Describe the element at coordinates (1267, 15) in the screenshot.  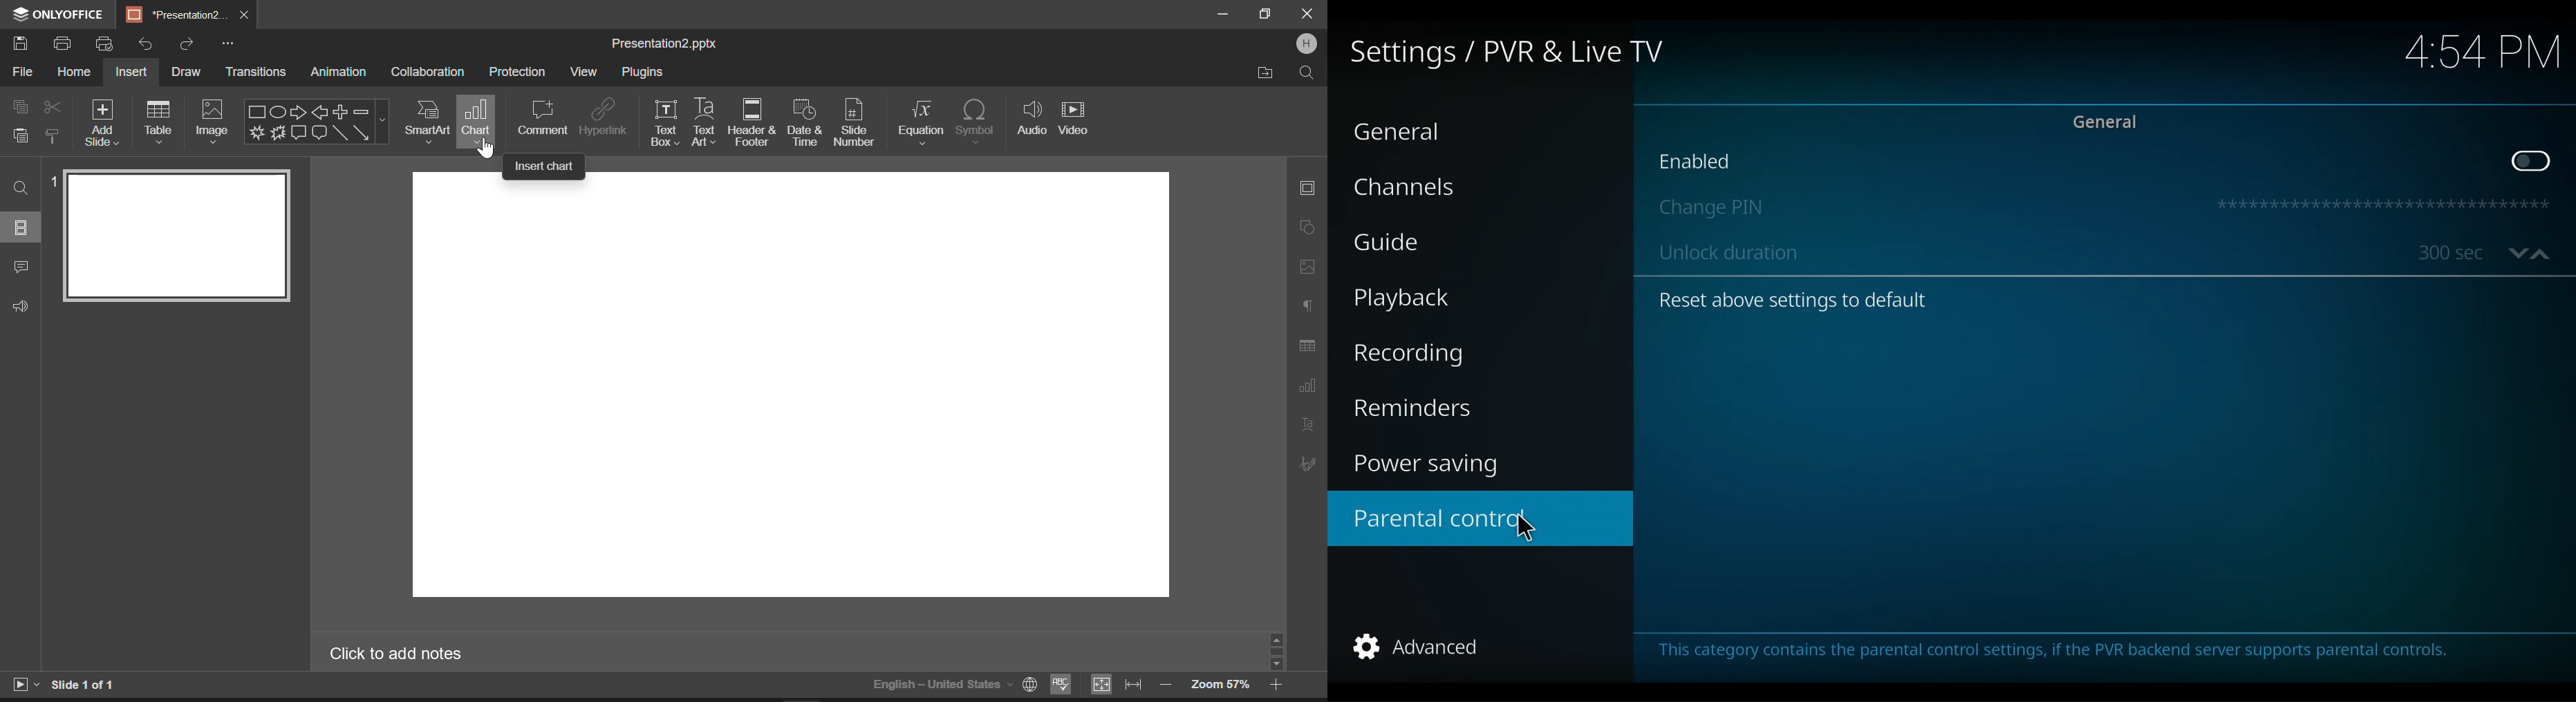
I see `Minimize` at that location.